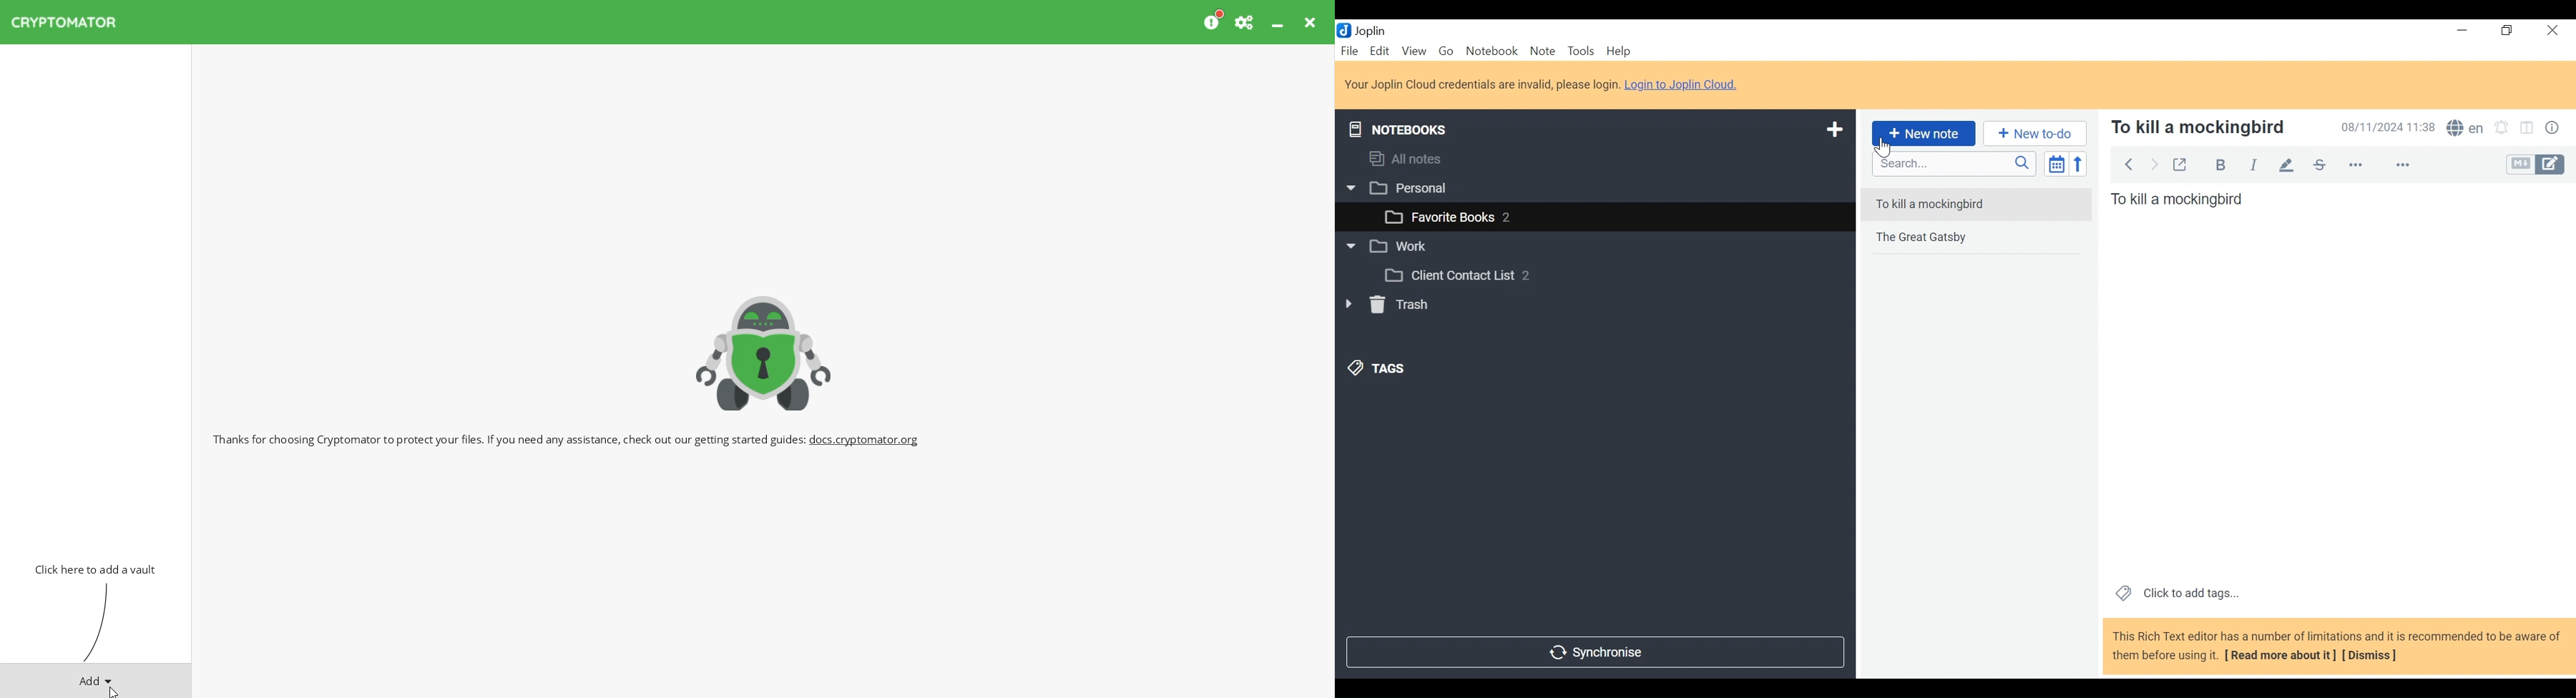 This screenshot has width=2576, height=700. Describe the element at coordinates (2465, 130) in the screenshot. I see `Spell Checker` at that location.